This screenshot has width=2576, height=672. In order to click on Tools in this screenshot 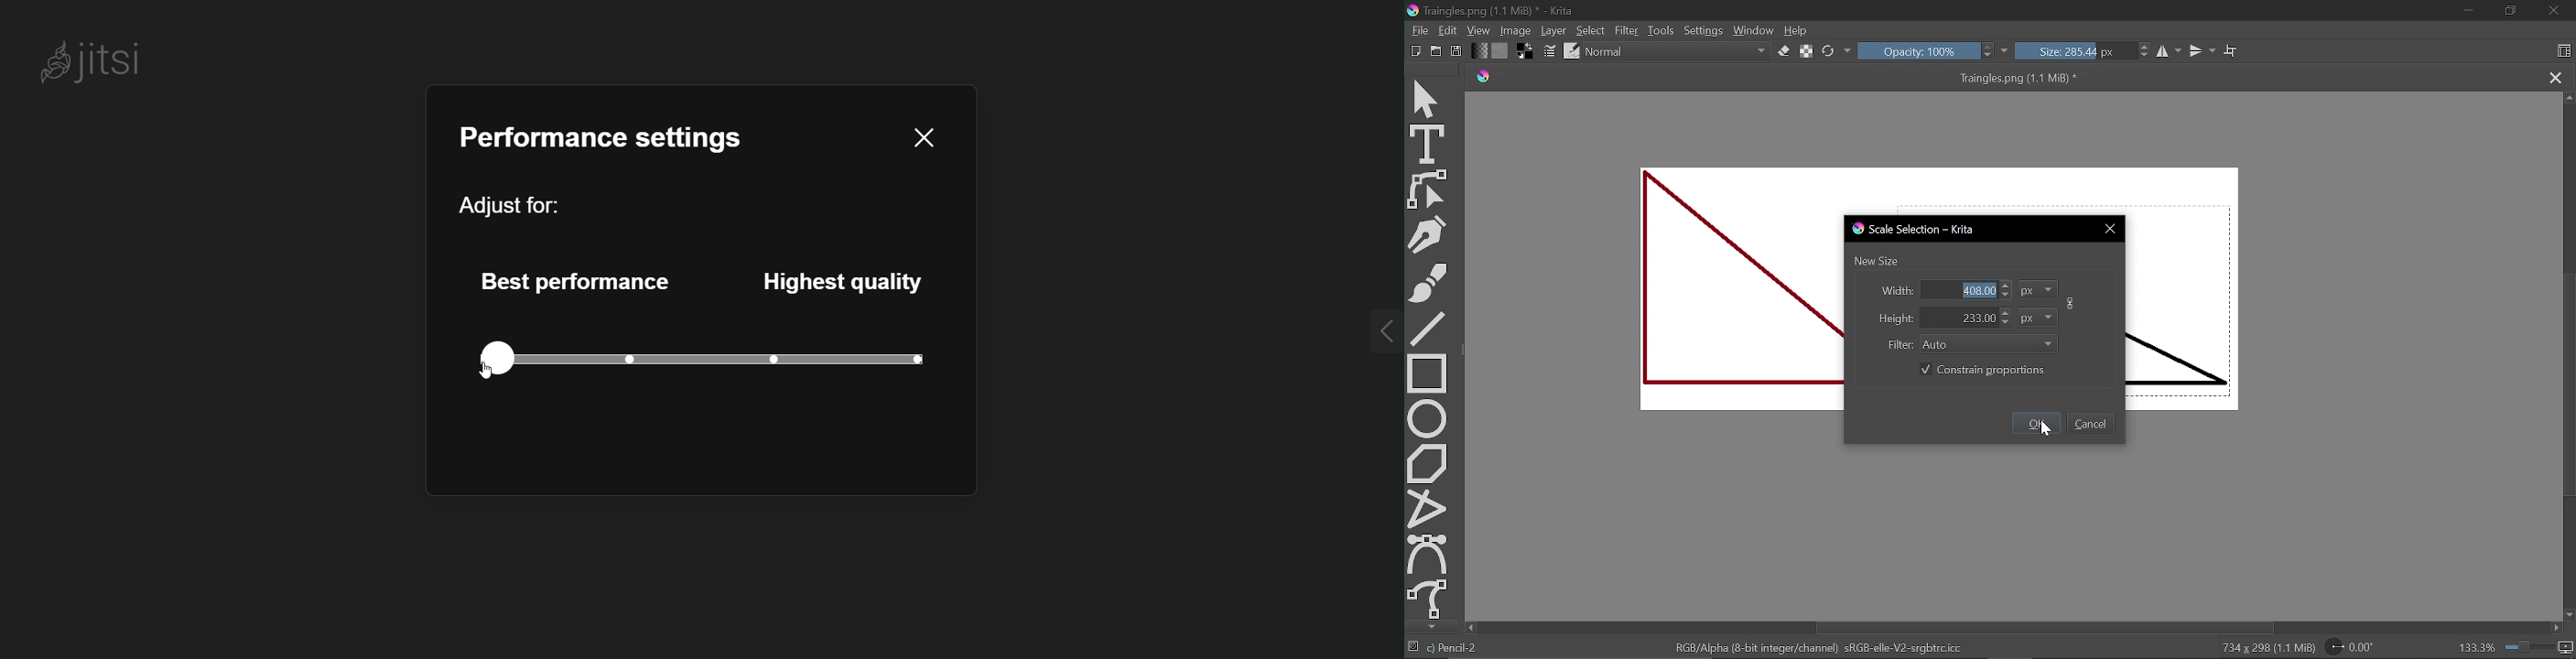, I will do `click(1661, 30)`.